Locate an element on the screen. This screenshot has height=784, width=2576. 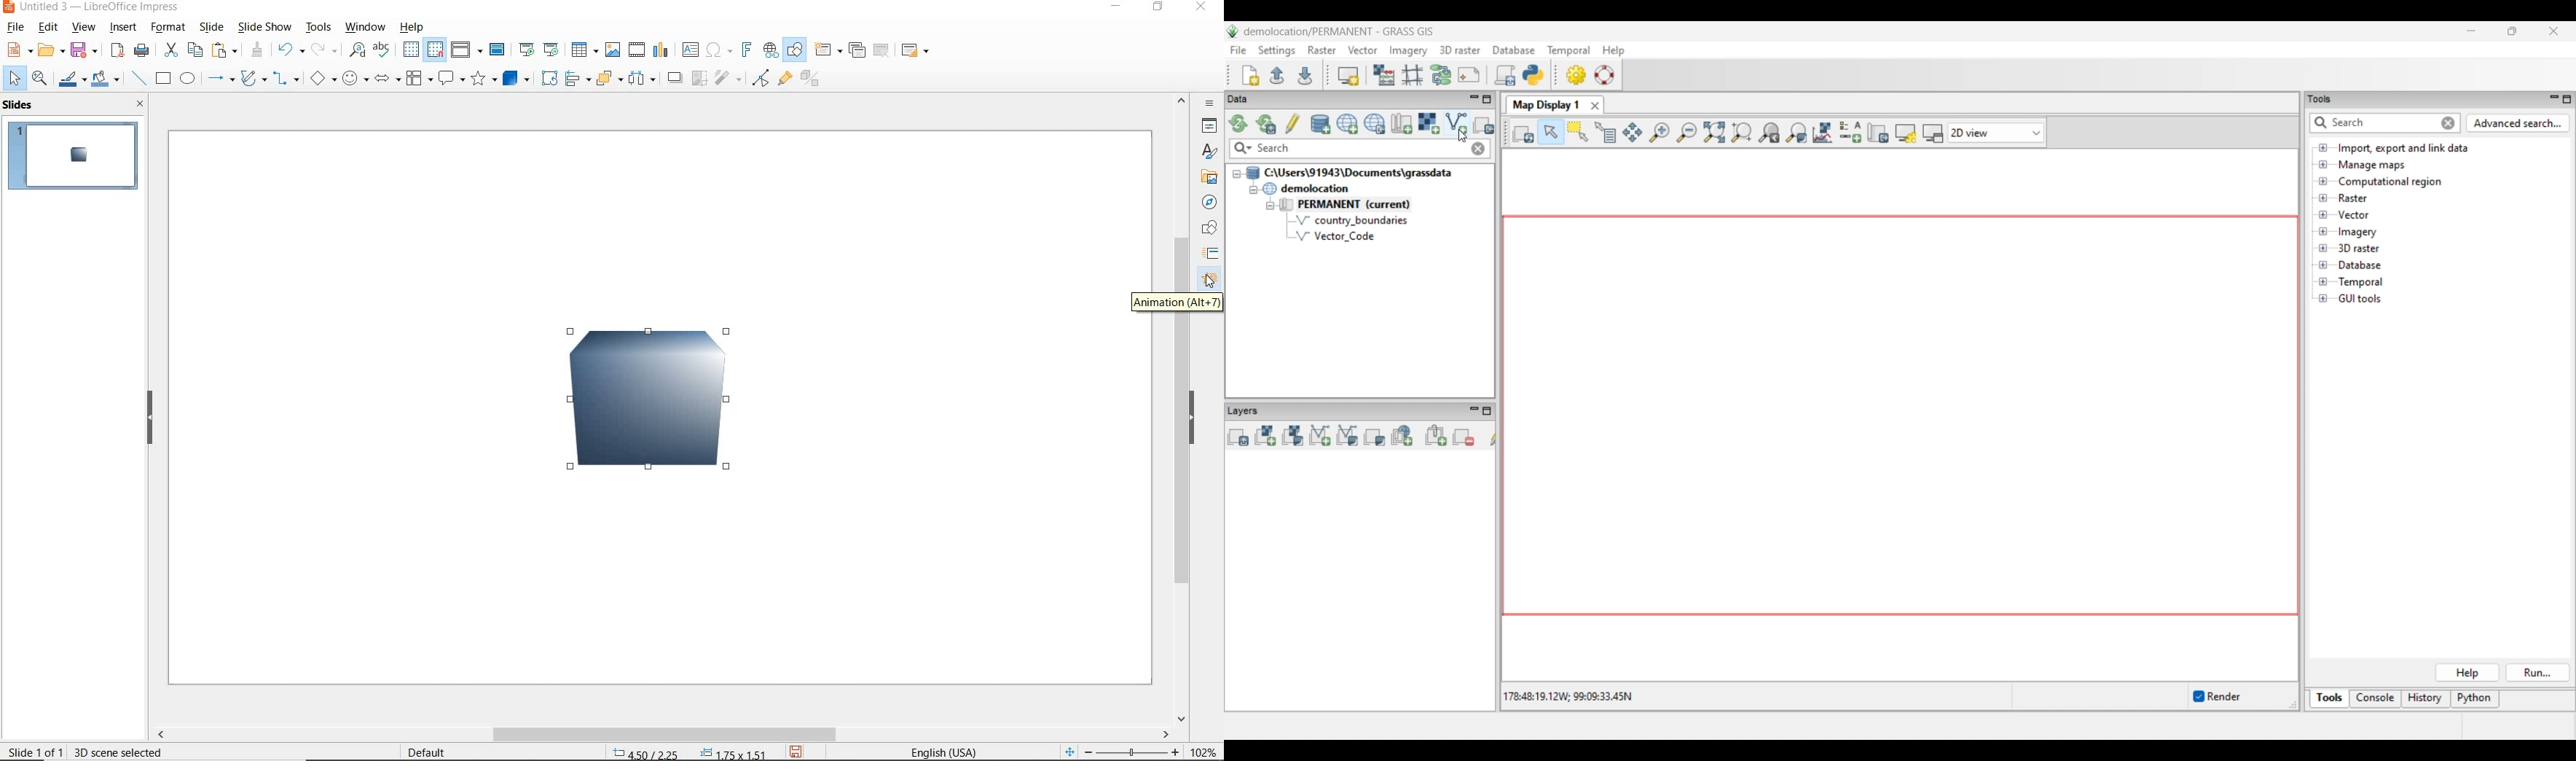
save as pdf is located at coordinates (116, 50).